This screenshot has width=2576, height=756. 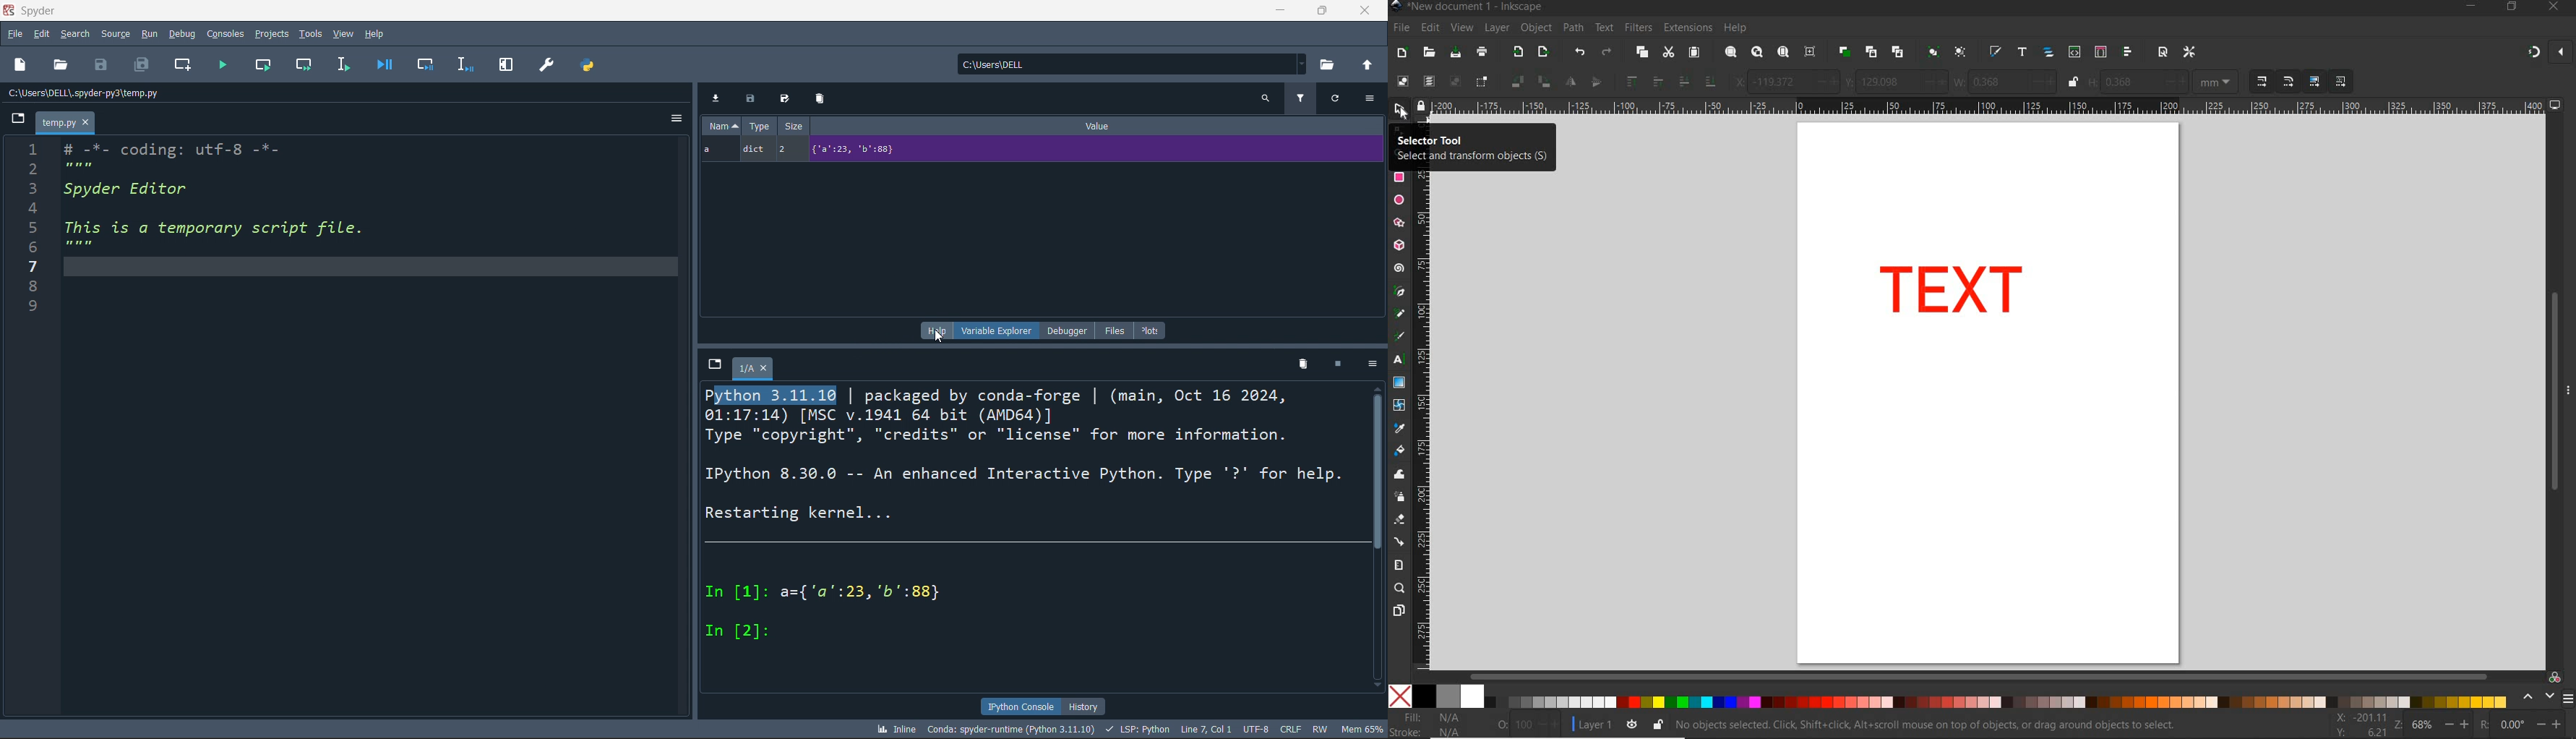 I want to click on CREATE CLONE, so click(x=1871, y=51).